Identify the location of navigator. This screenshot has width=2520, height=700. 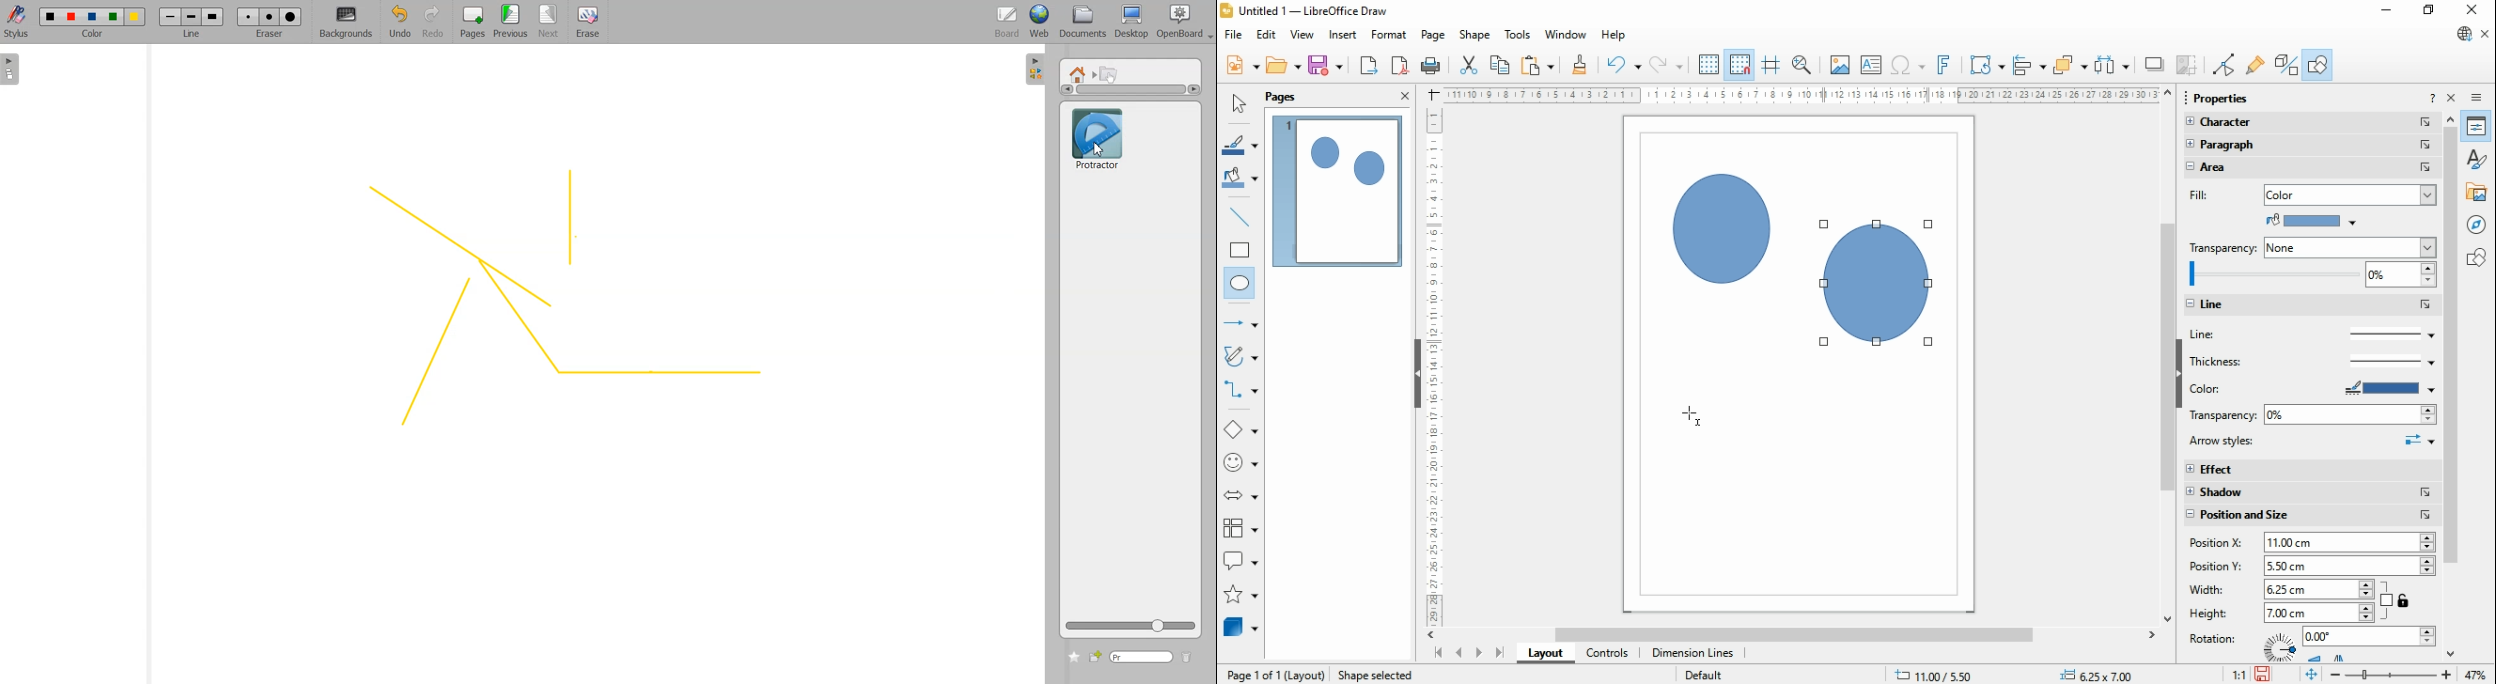
(2480, 224).